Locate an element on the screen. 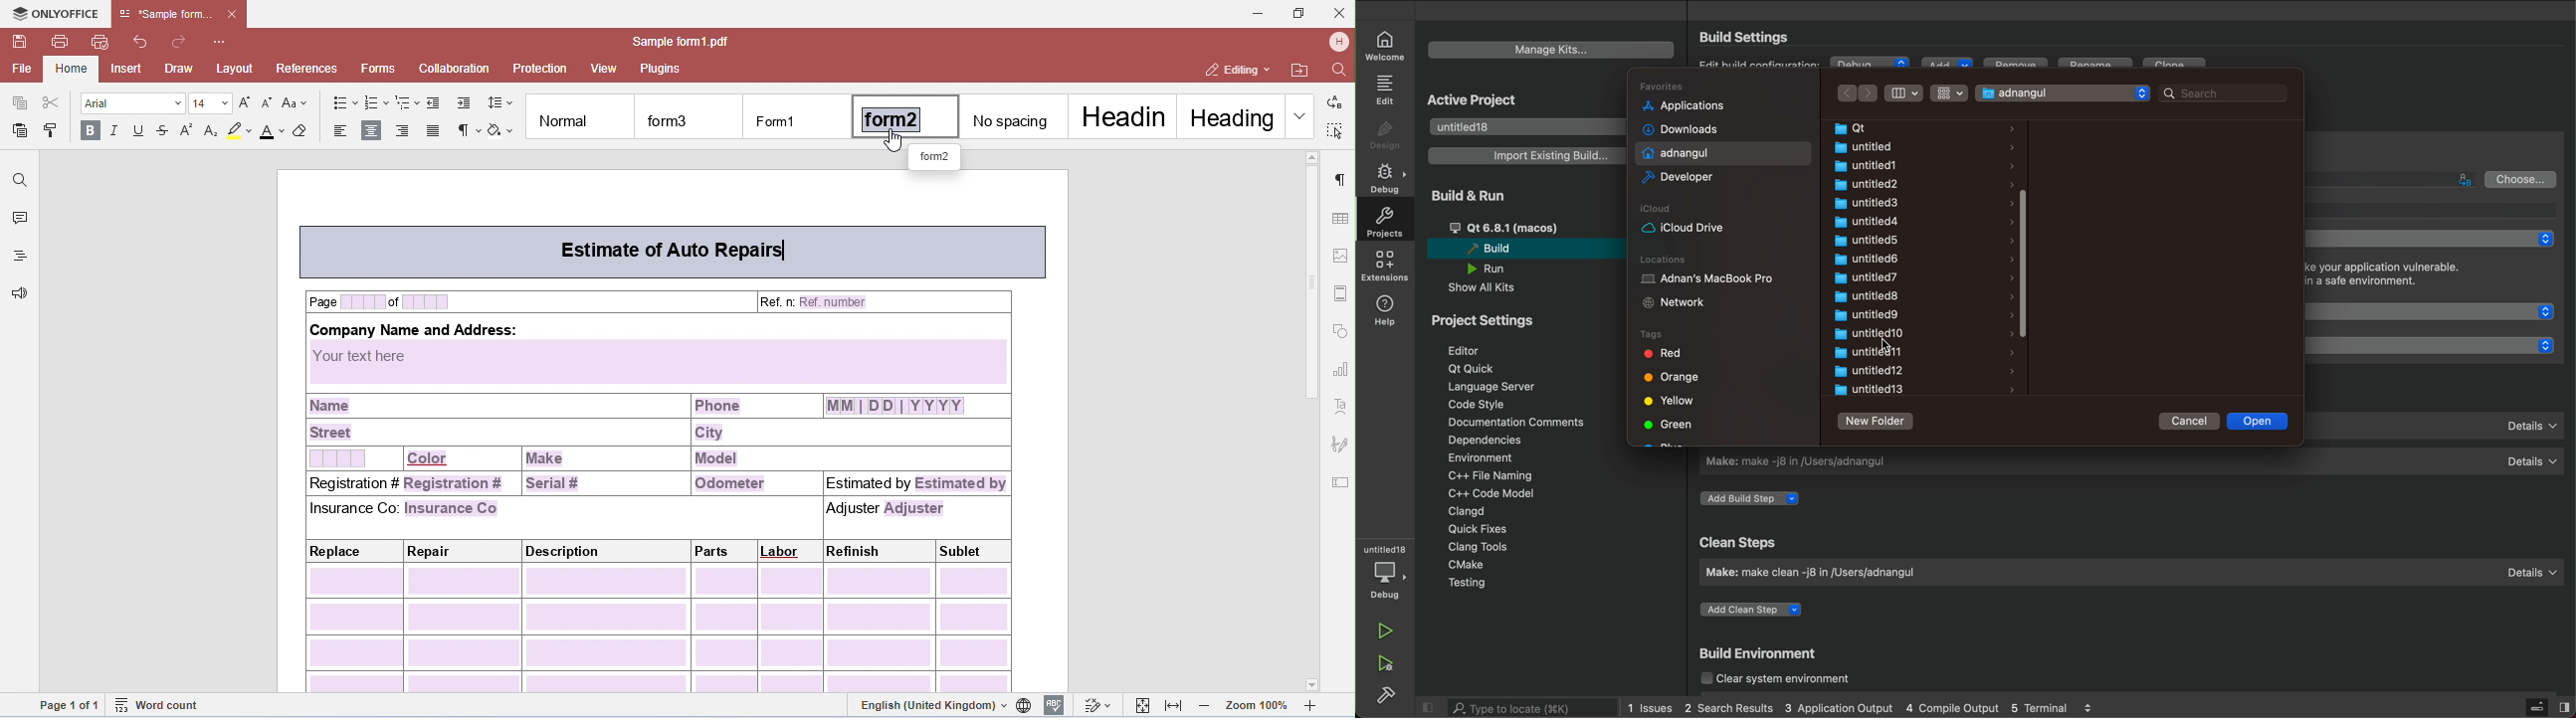 The width and height of the screenshot is (2576, 728). dependencies is located at coordinates (1490, 440).